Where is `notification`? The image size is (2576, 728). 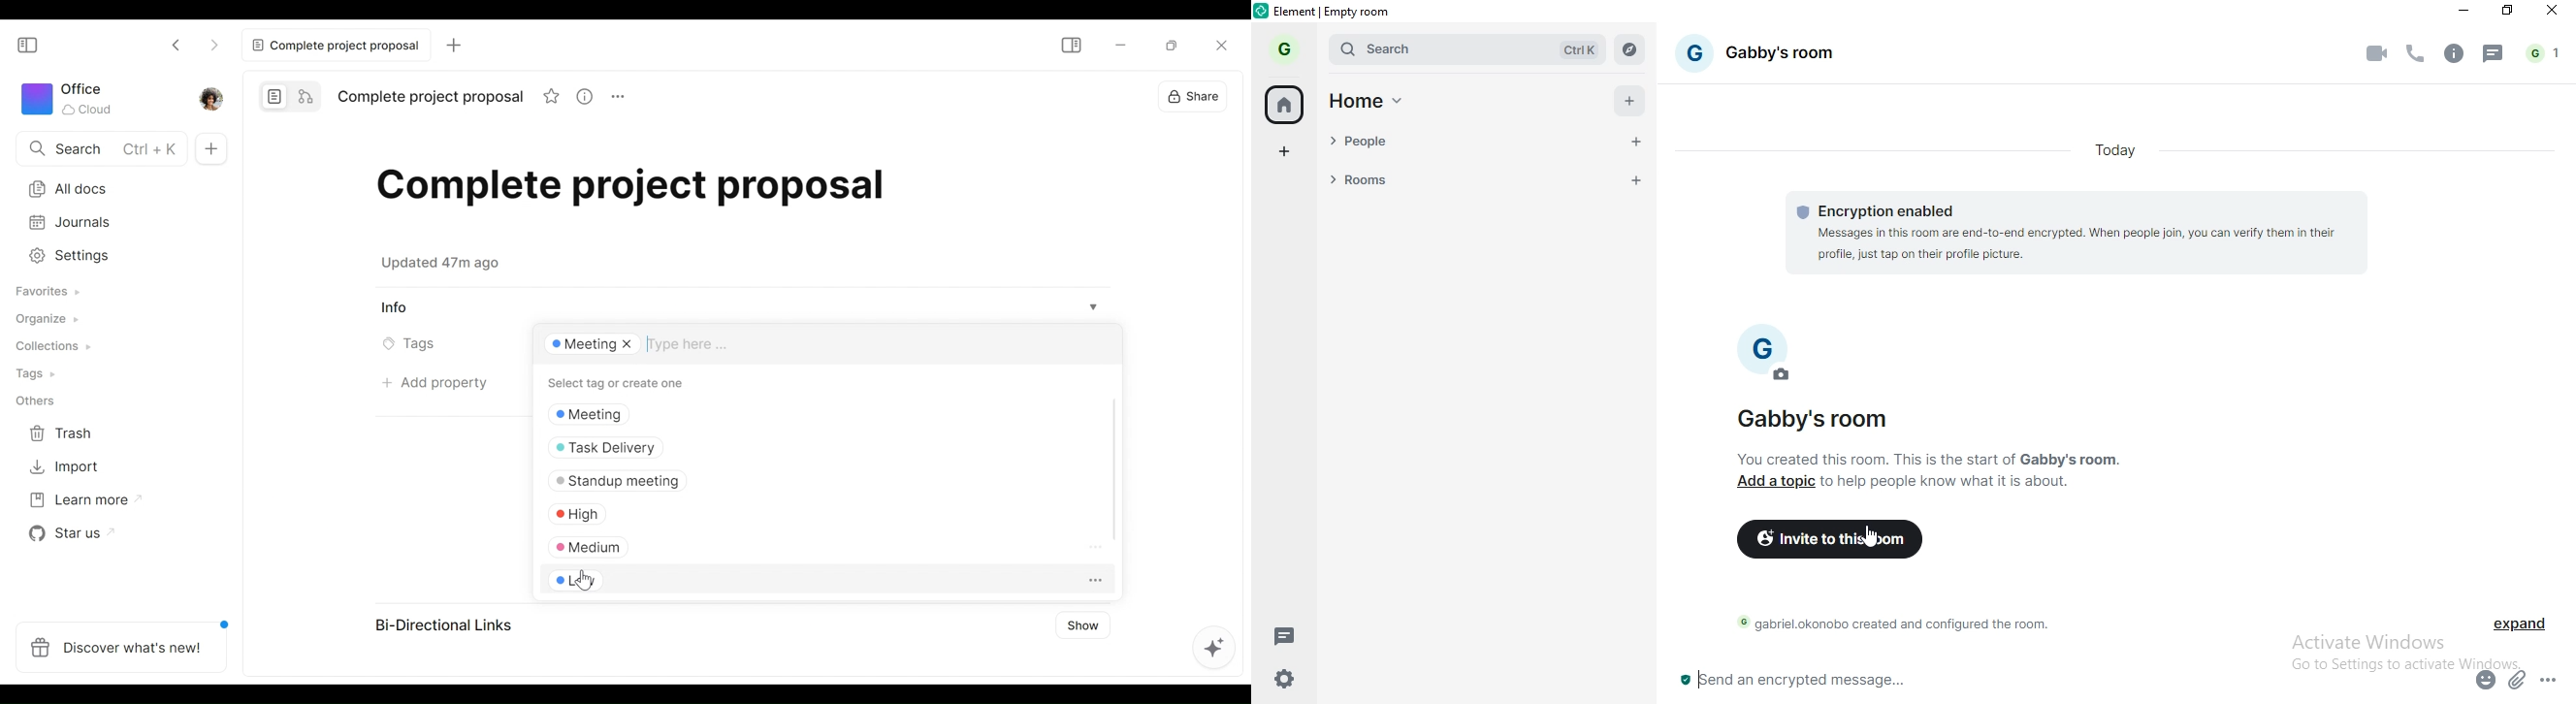 notification is located at coordinates (2545, 53).